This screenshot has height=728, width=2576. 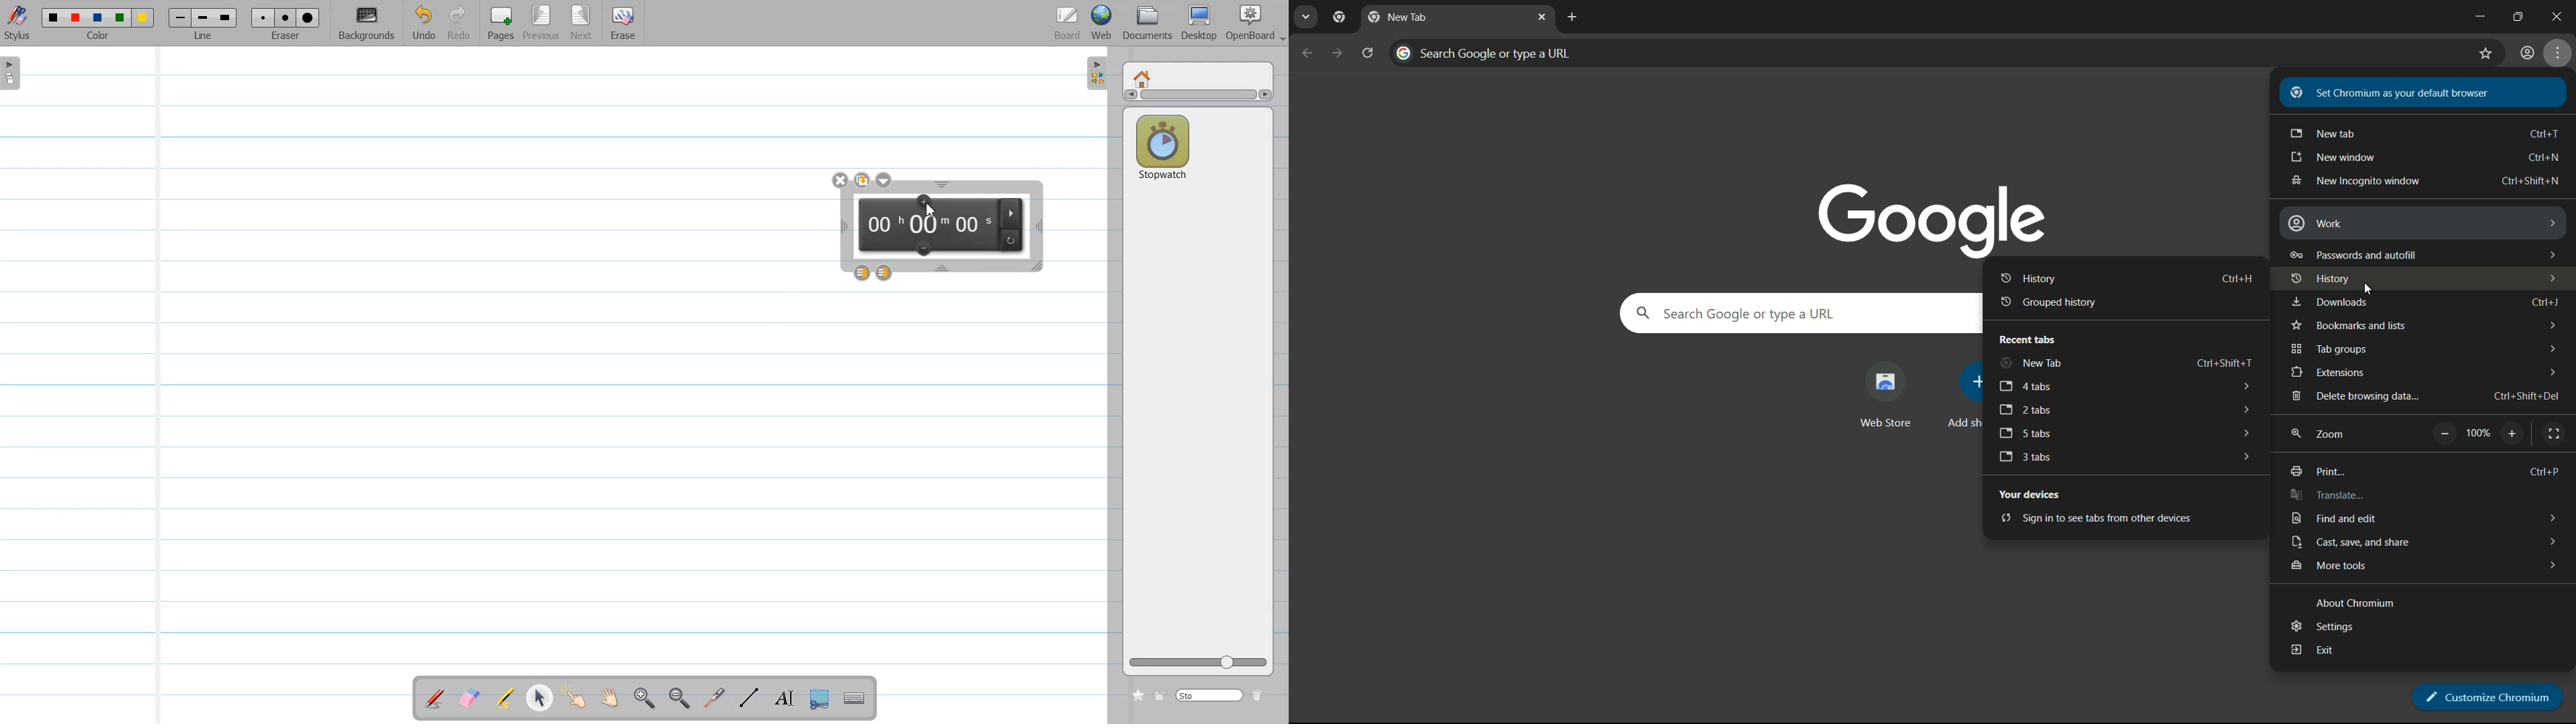 What do you see at coordinates (2313, 650) in the screenshot?
I see `exit` at bounding box center [2313, 650].